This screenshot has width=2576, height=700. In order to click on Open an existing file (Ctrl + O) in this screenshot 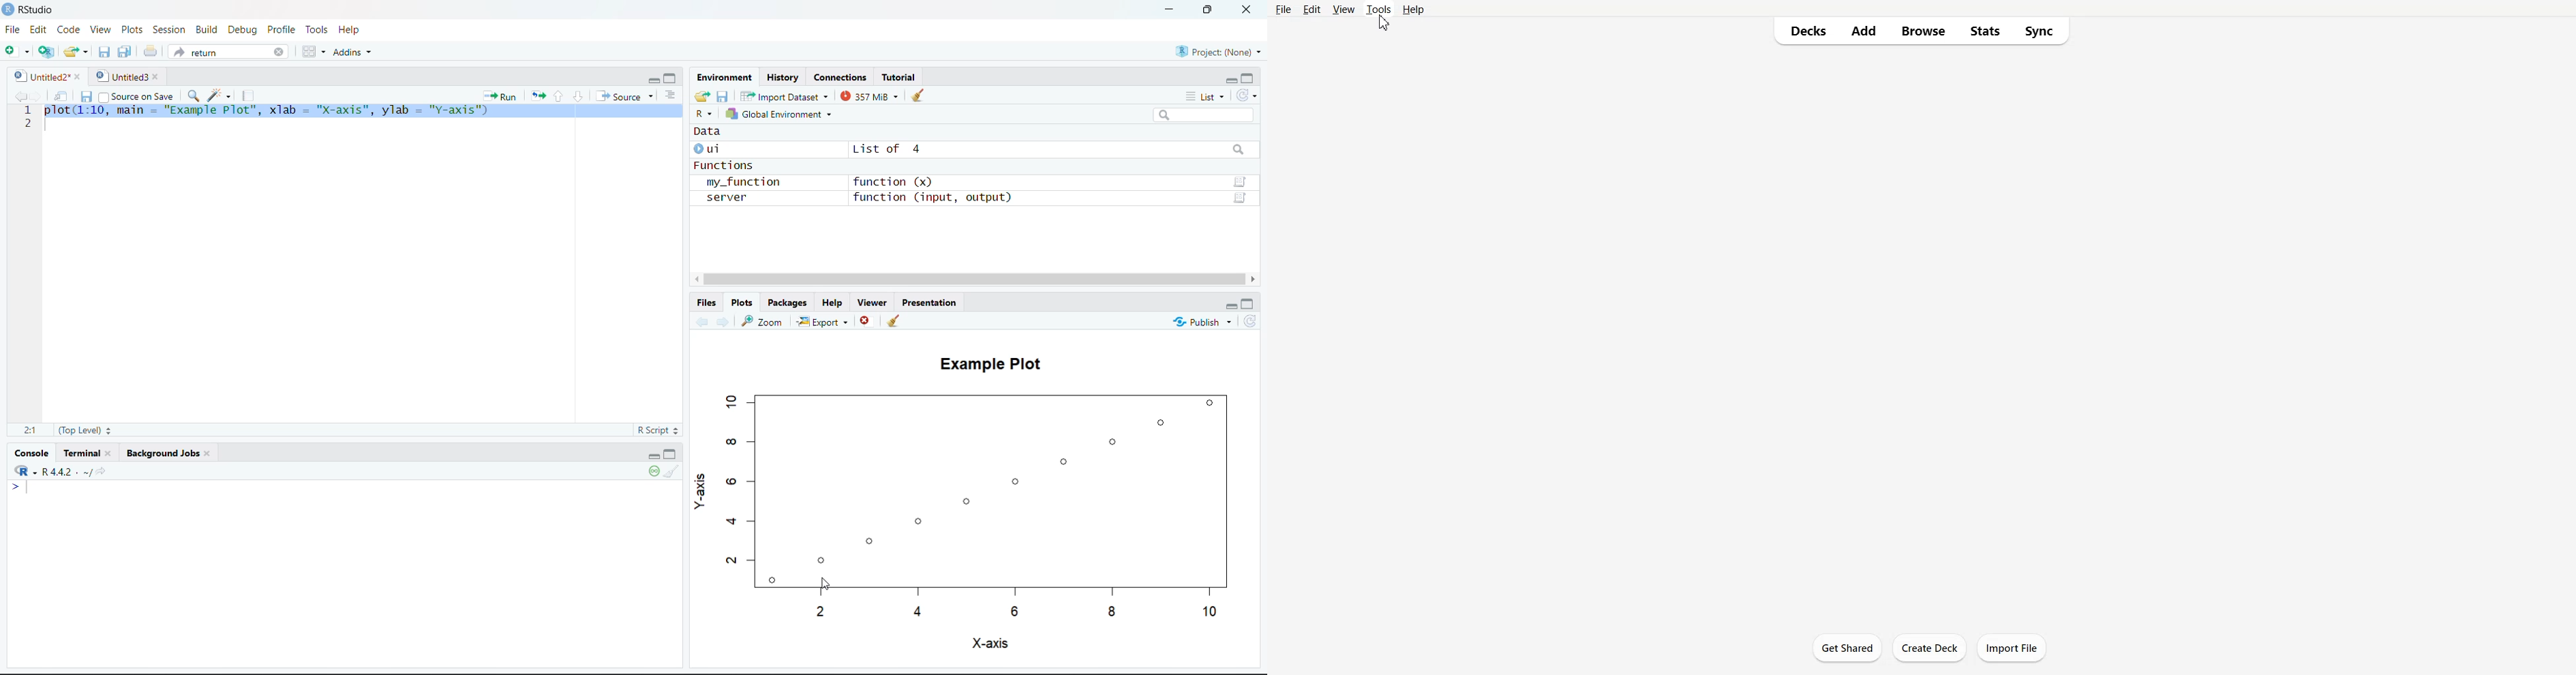, I will do `click(75, 52)`.